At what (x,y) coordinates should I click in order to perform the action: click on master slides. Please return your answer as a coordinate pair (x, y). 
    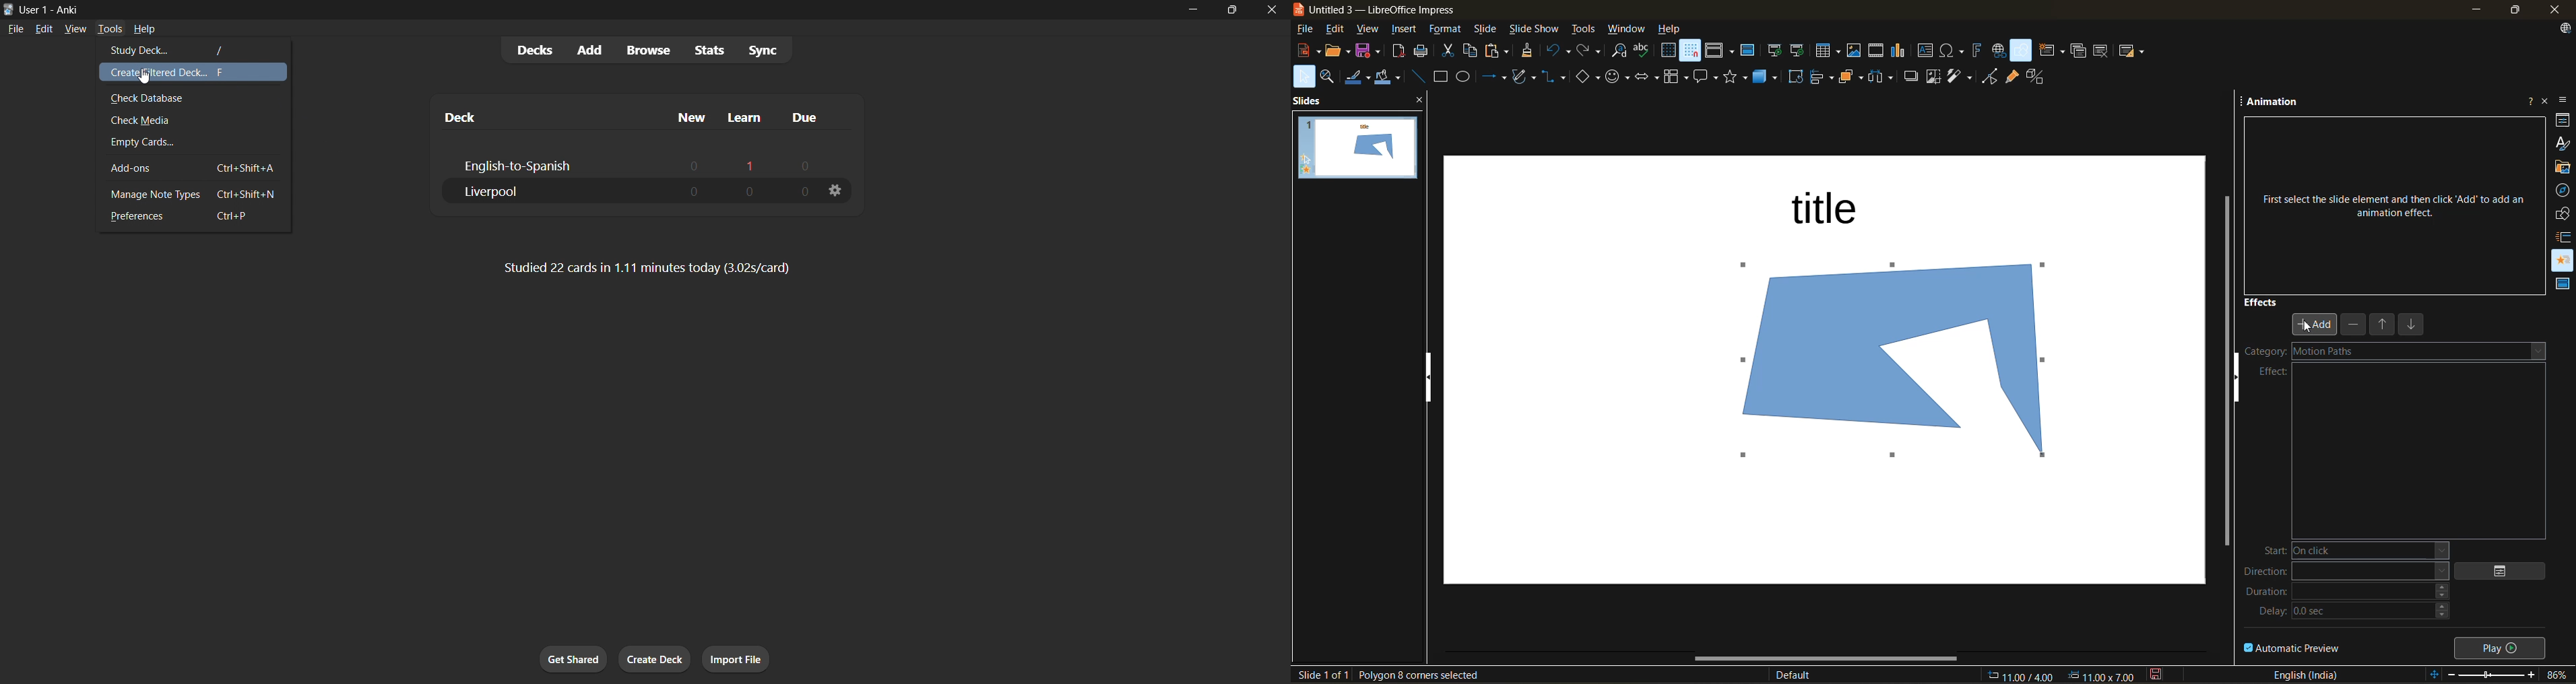
    Looking at the image, I should click on (2563, 287).